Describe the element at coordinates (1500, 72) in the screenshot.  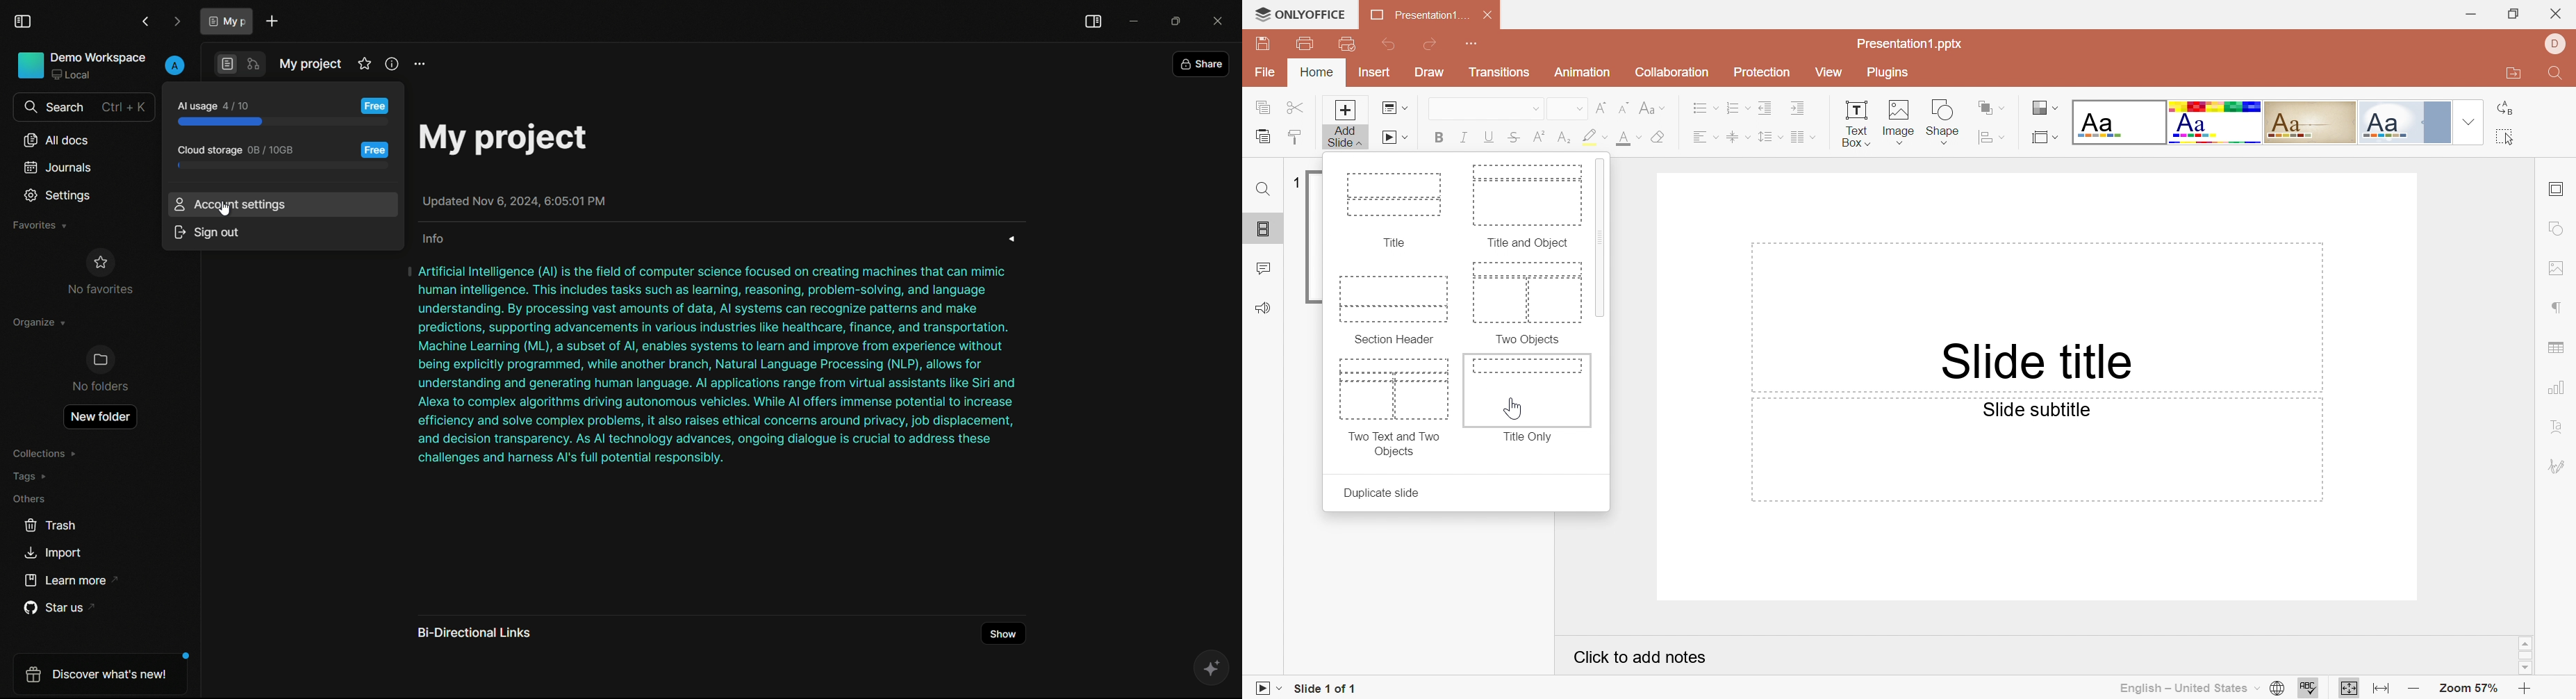
I see `Transition` at that location.